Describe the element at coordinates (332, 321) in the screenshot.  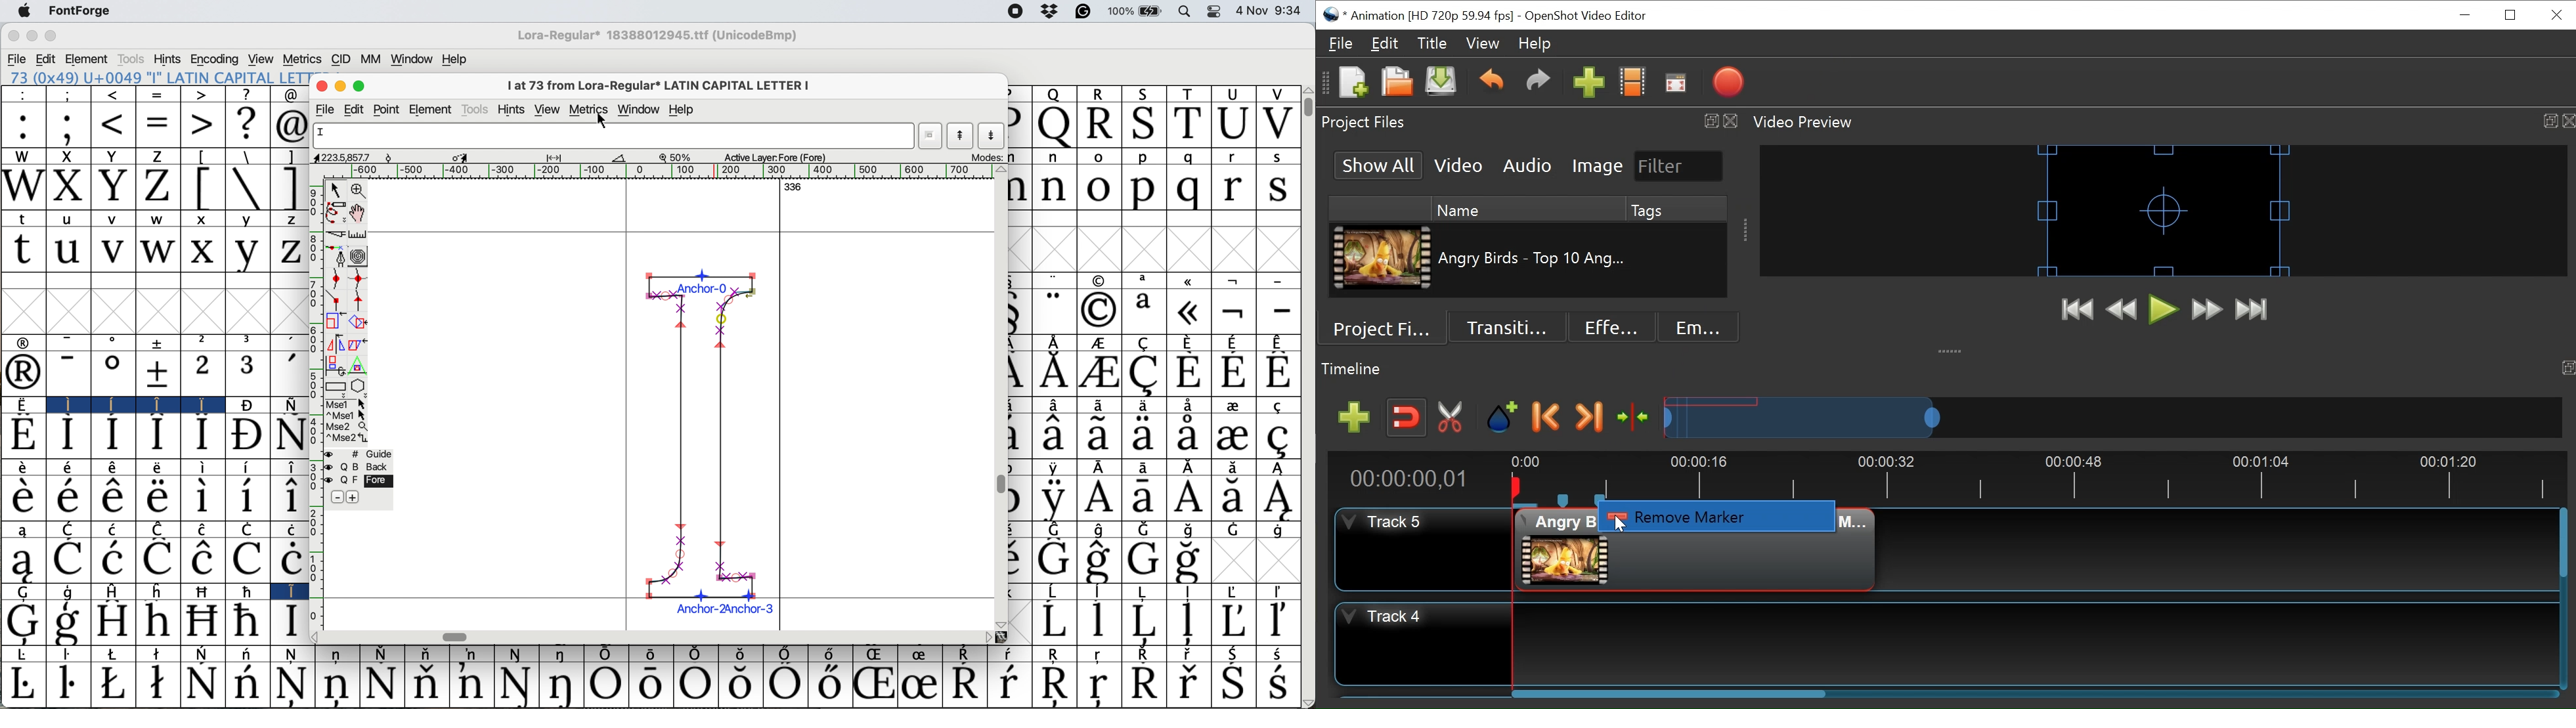
I see `scale the selection` at that location.